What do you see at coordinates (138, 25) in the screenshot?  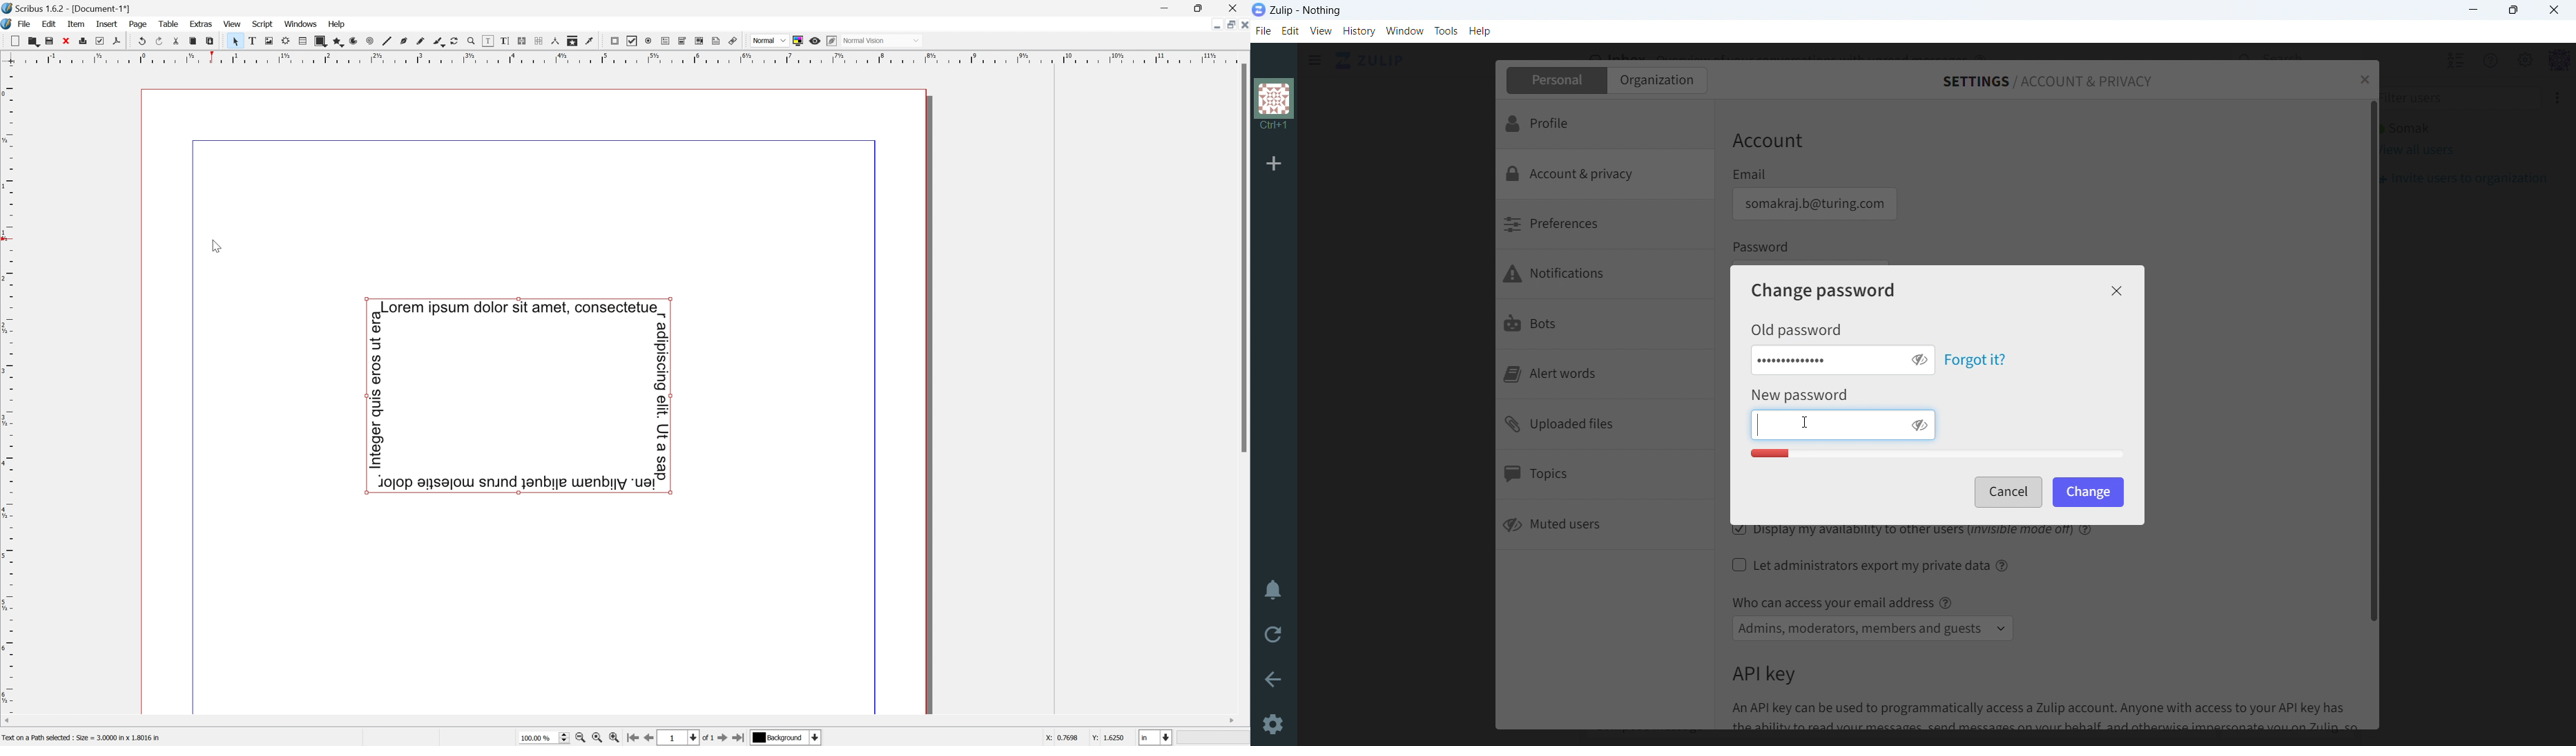 I see `Page` at bounding box center [138, 25].